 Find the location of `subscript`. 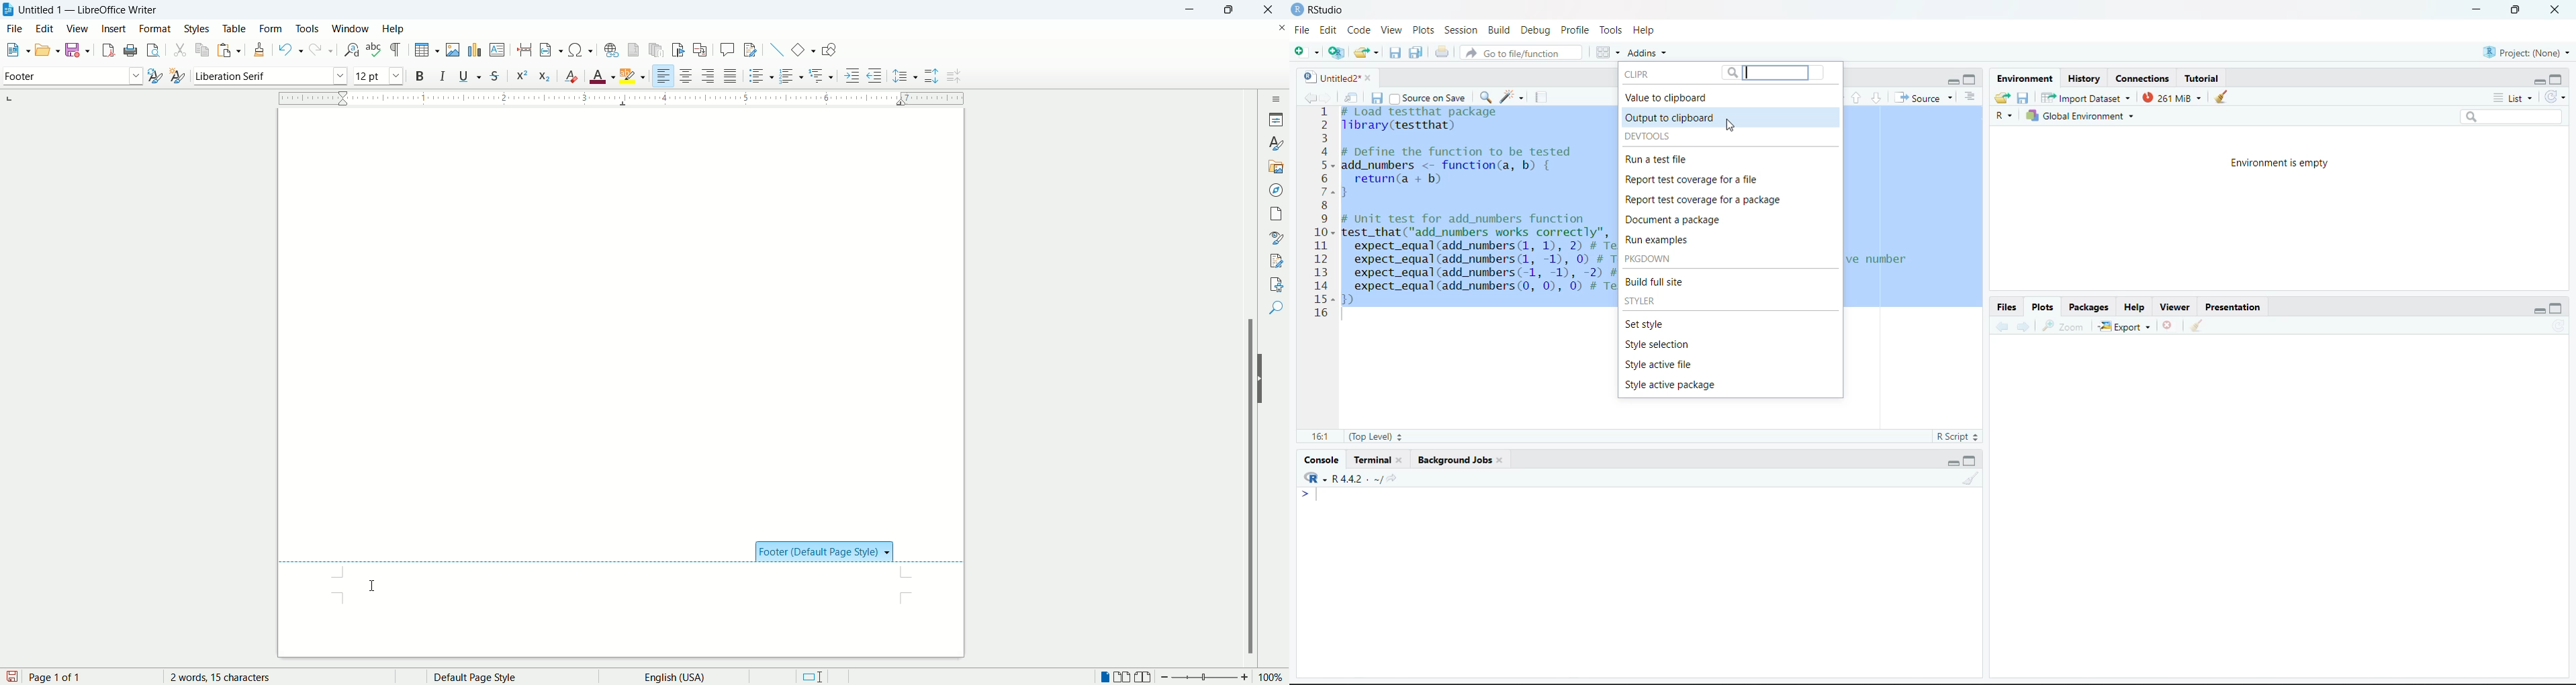

subscript is located at coordinates (545, 77).